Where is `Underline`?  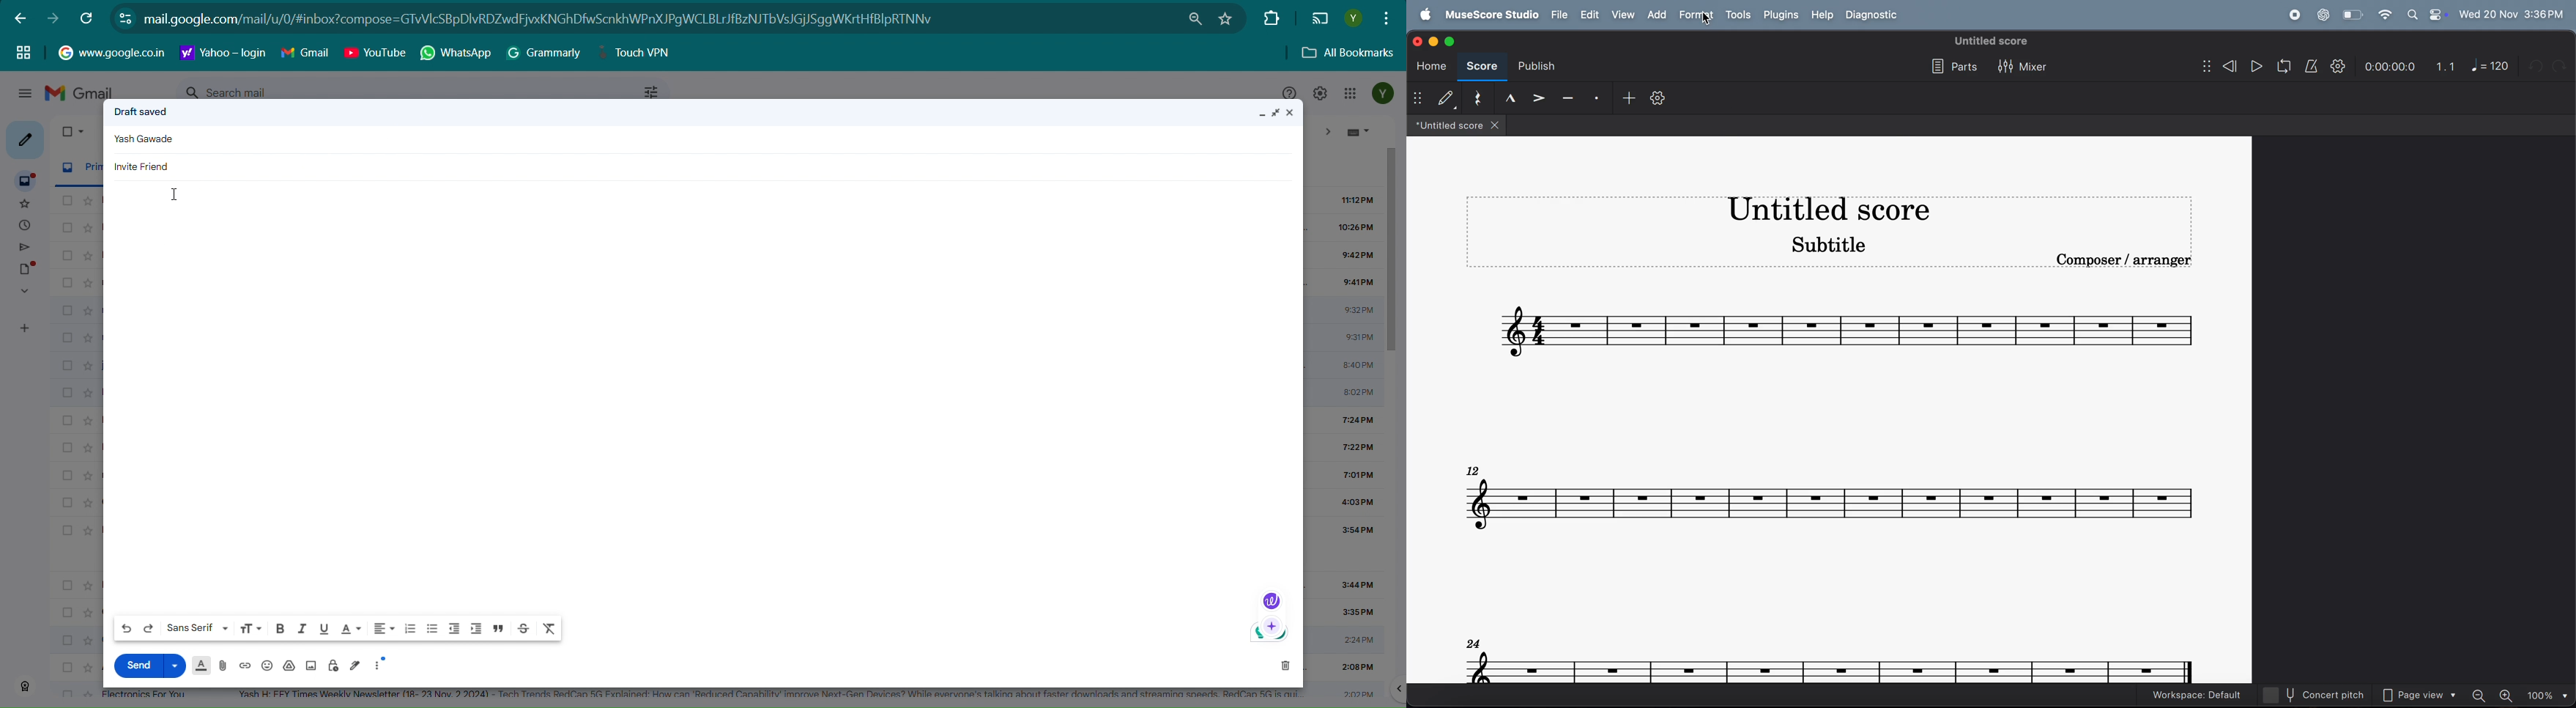 Underline is located at coordinates (323, 628).